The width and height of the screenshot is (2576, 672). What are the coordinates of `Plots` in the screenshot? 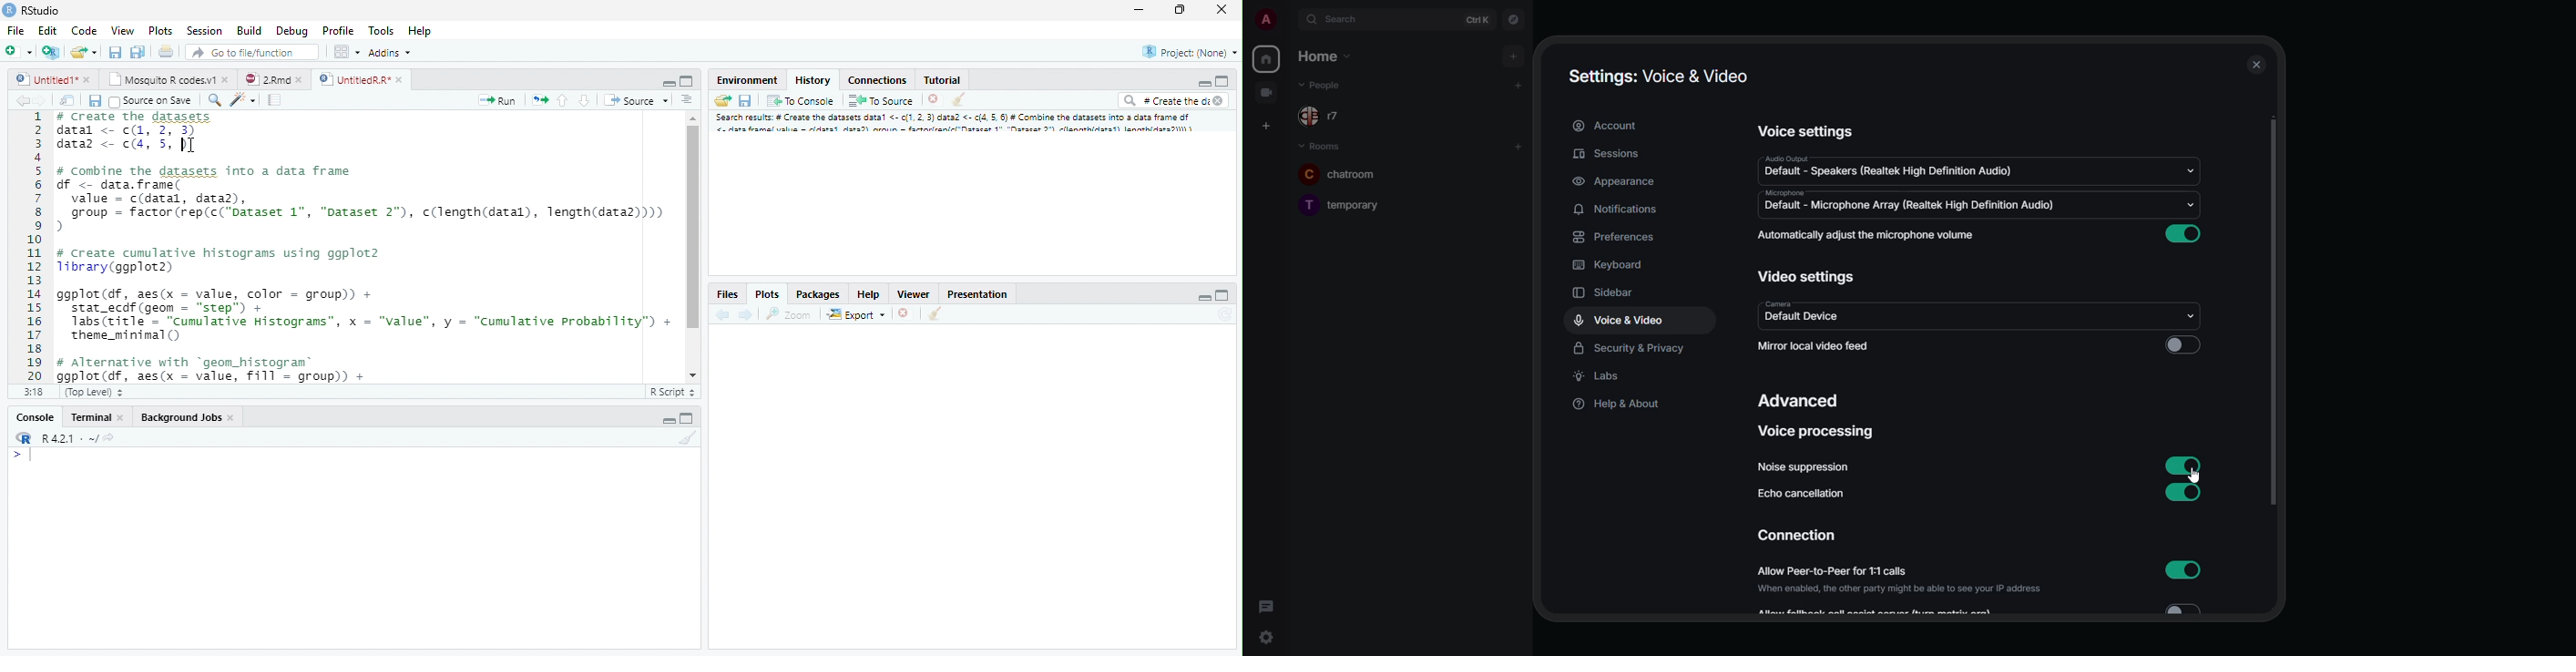 It's located at (766, 293).